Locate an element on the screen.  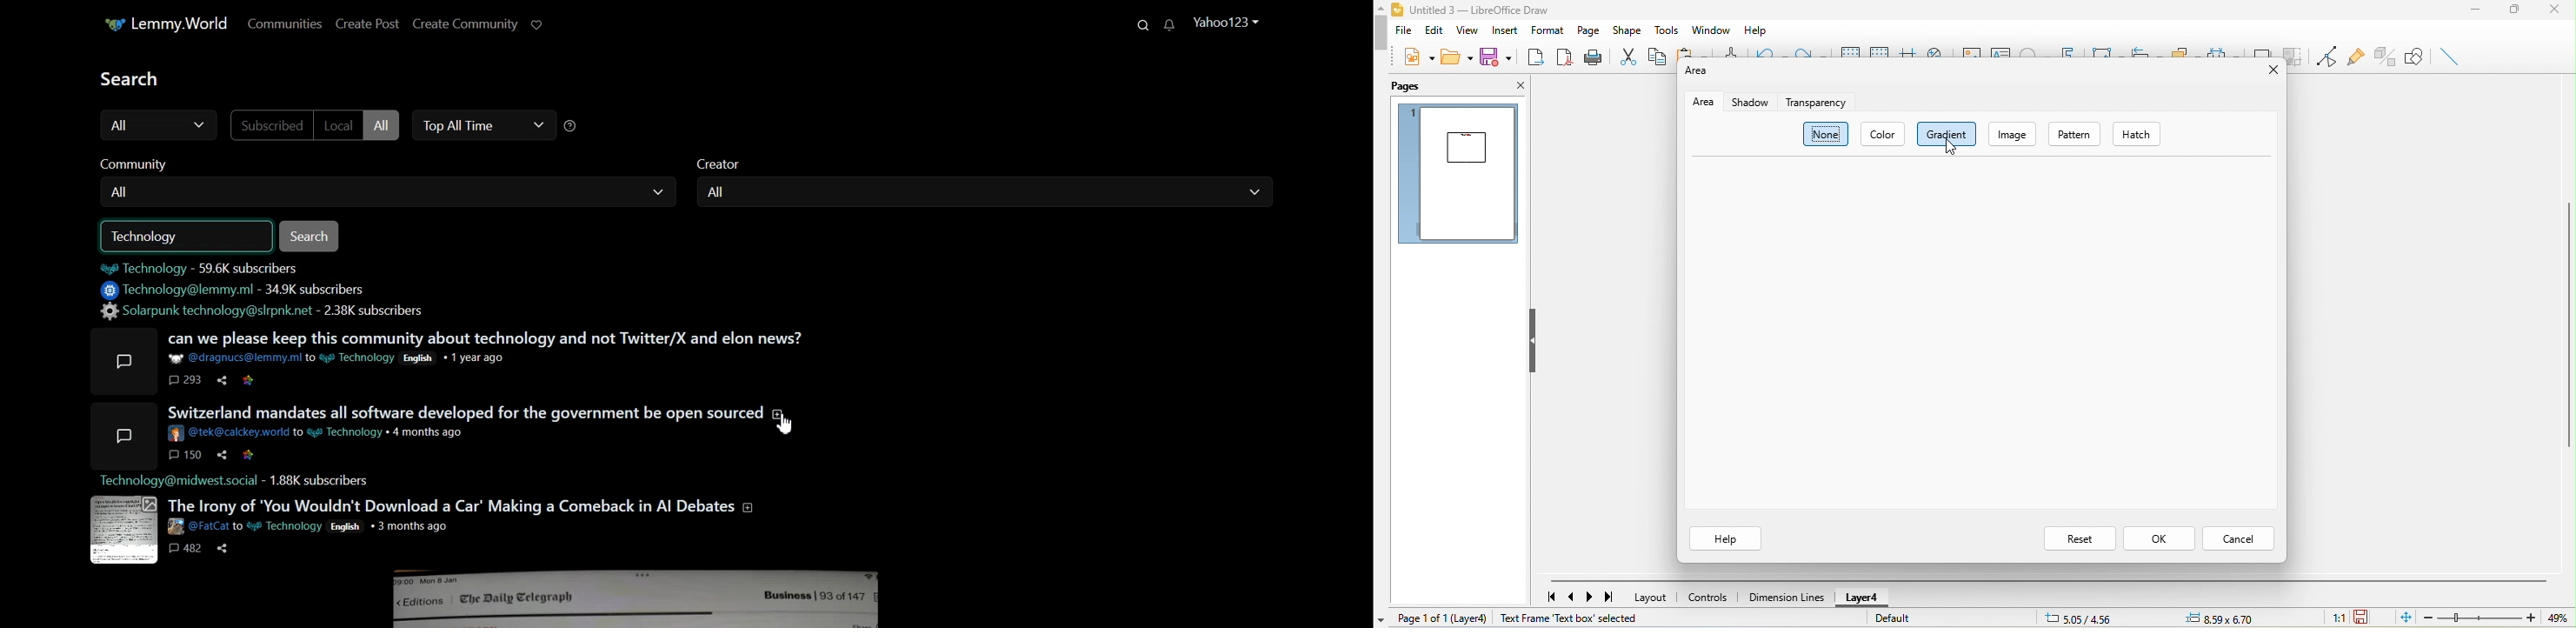
export is located at coordinates (1536, 57).